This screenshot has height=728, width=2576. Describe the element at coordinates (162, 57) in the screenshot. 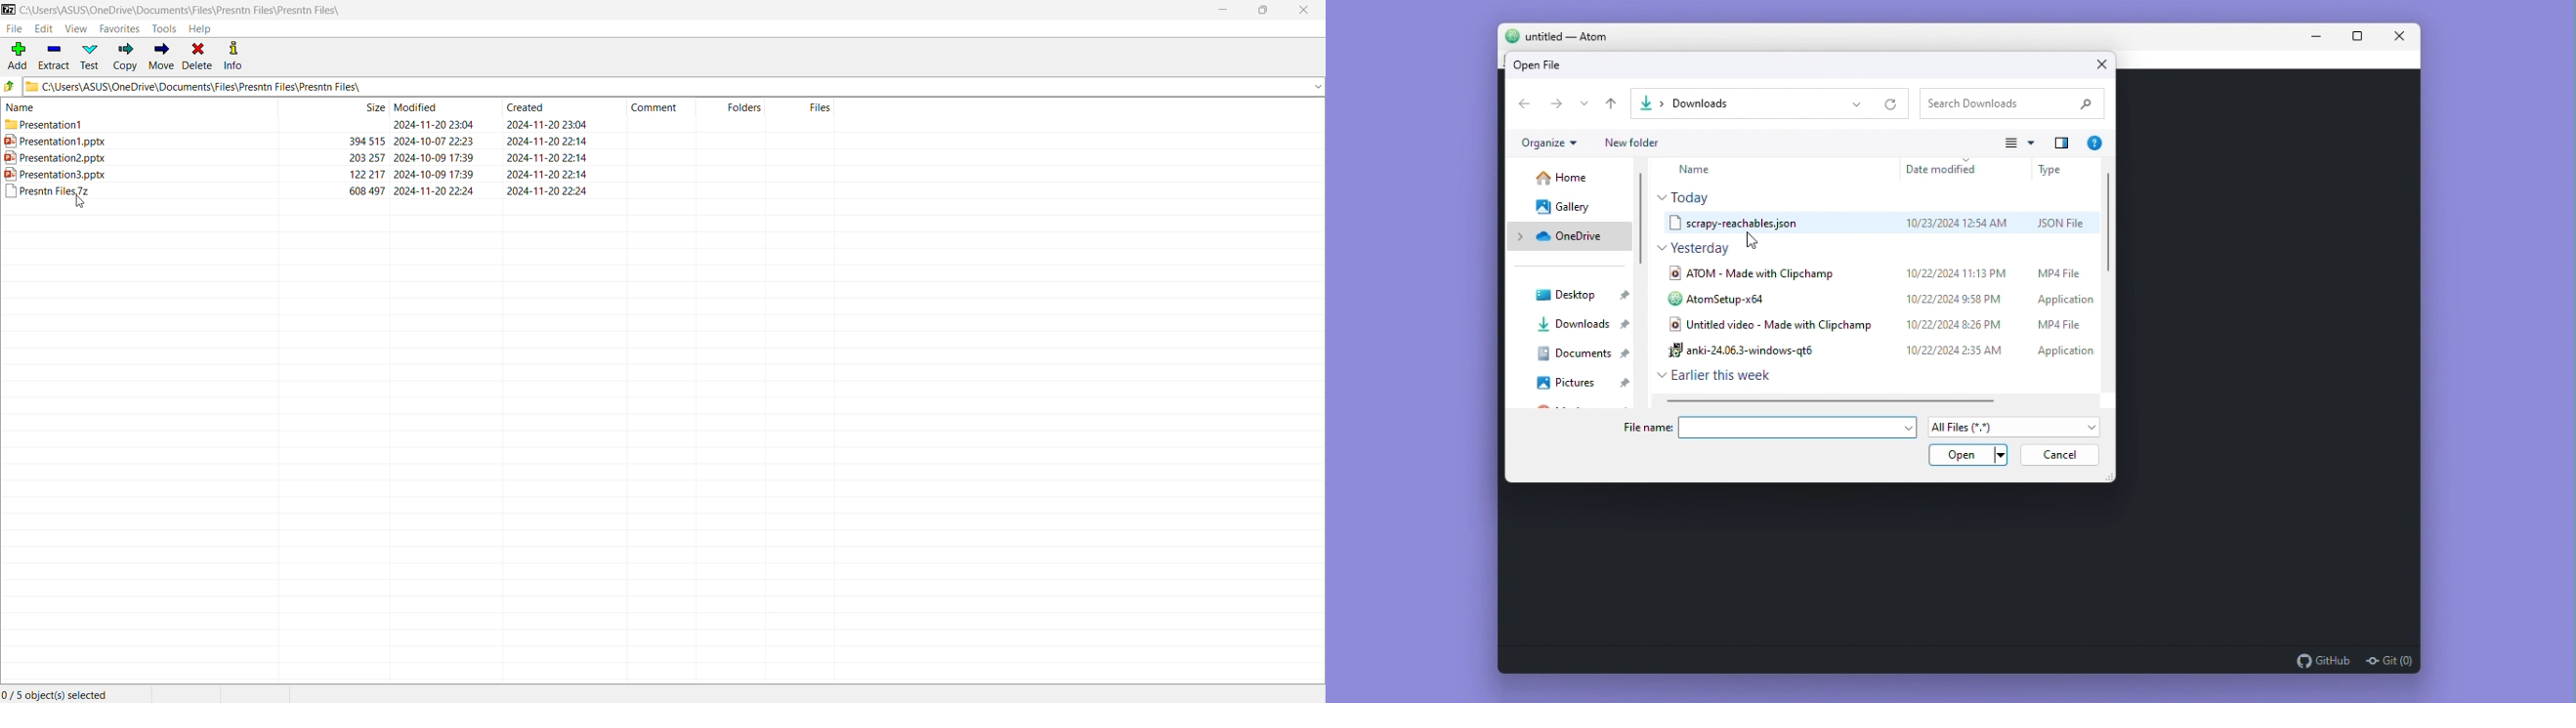

I see `Move` at that location.